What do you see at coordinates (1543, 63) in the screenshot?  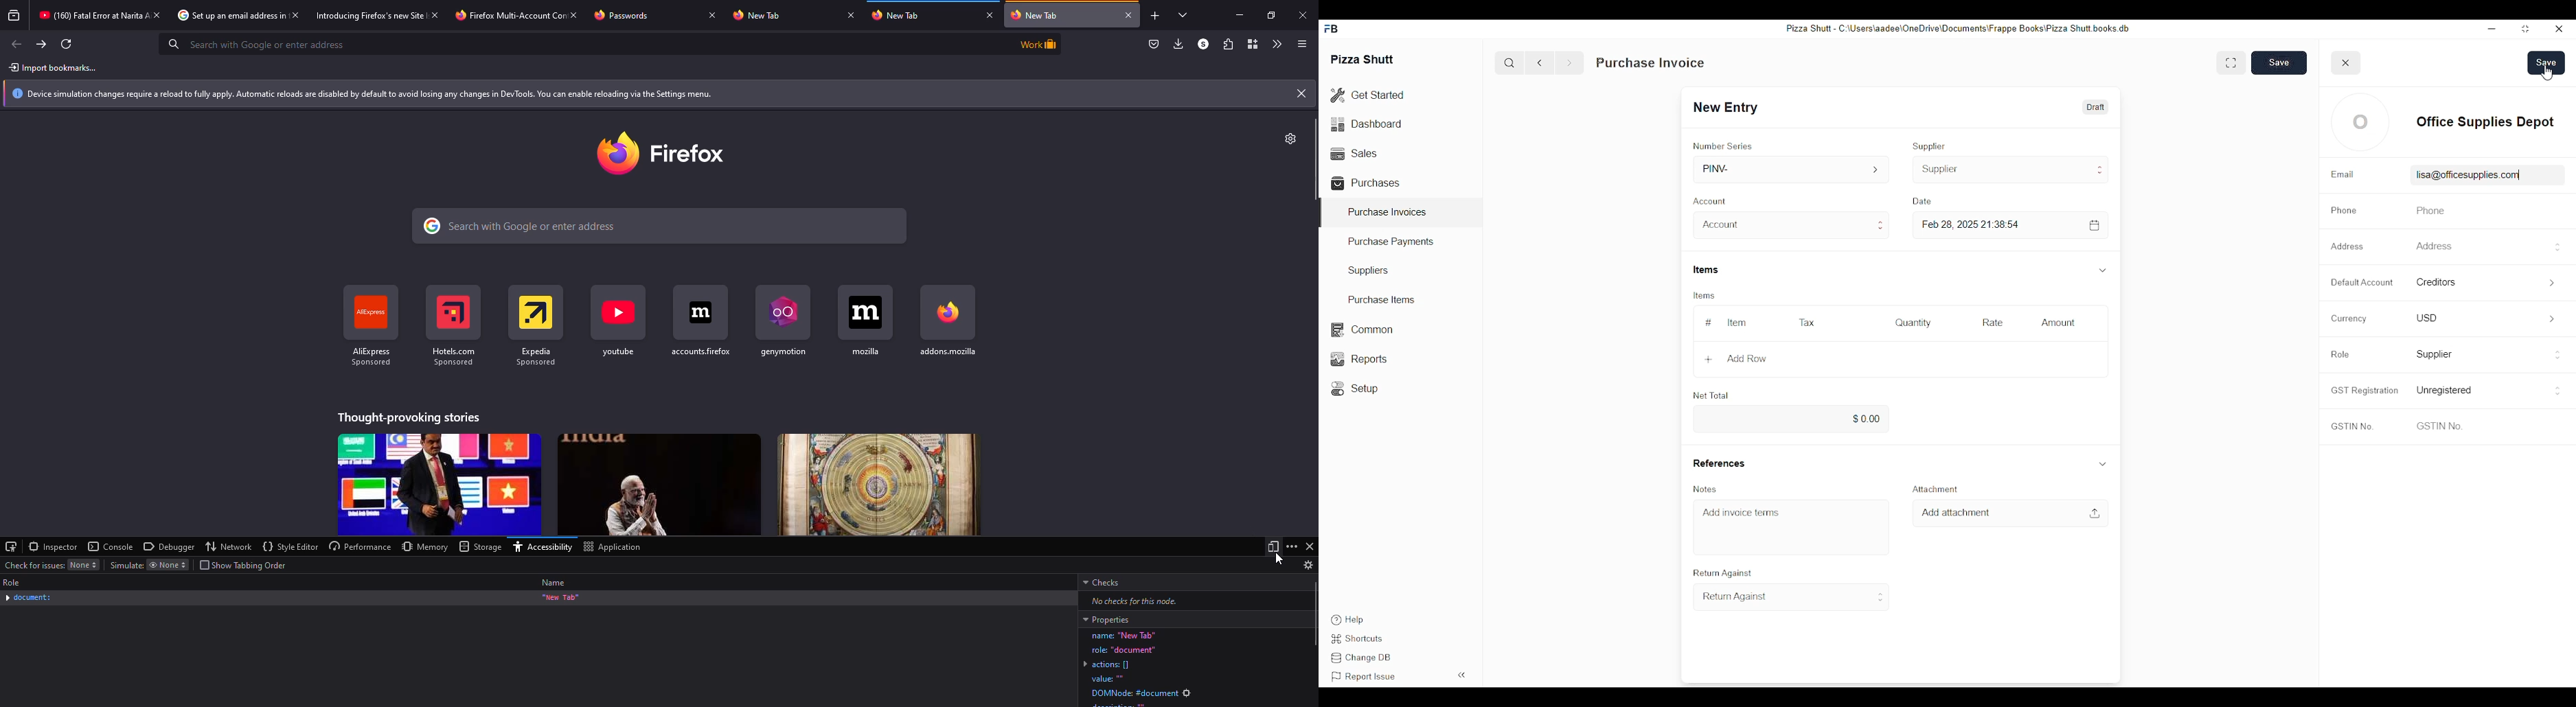 I see `back` at bounding box center [1543, 63].